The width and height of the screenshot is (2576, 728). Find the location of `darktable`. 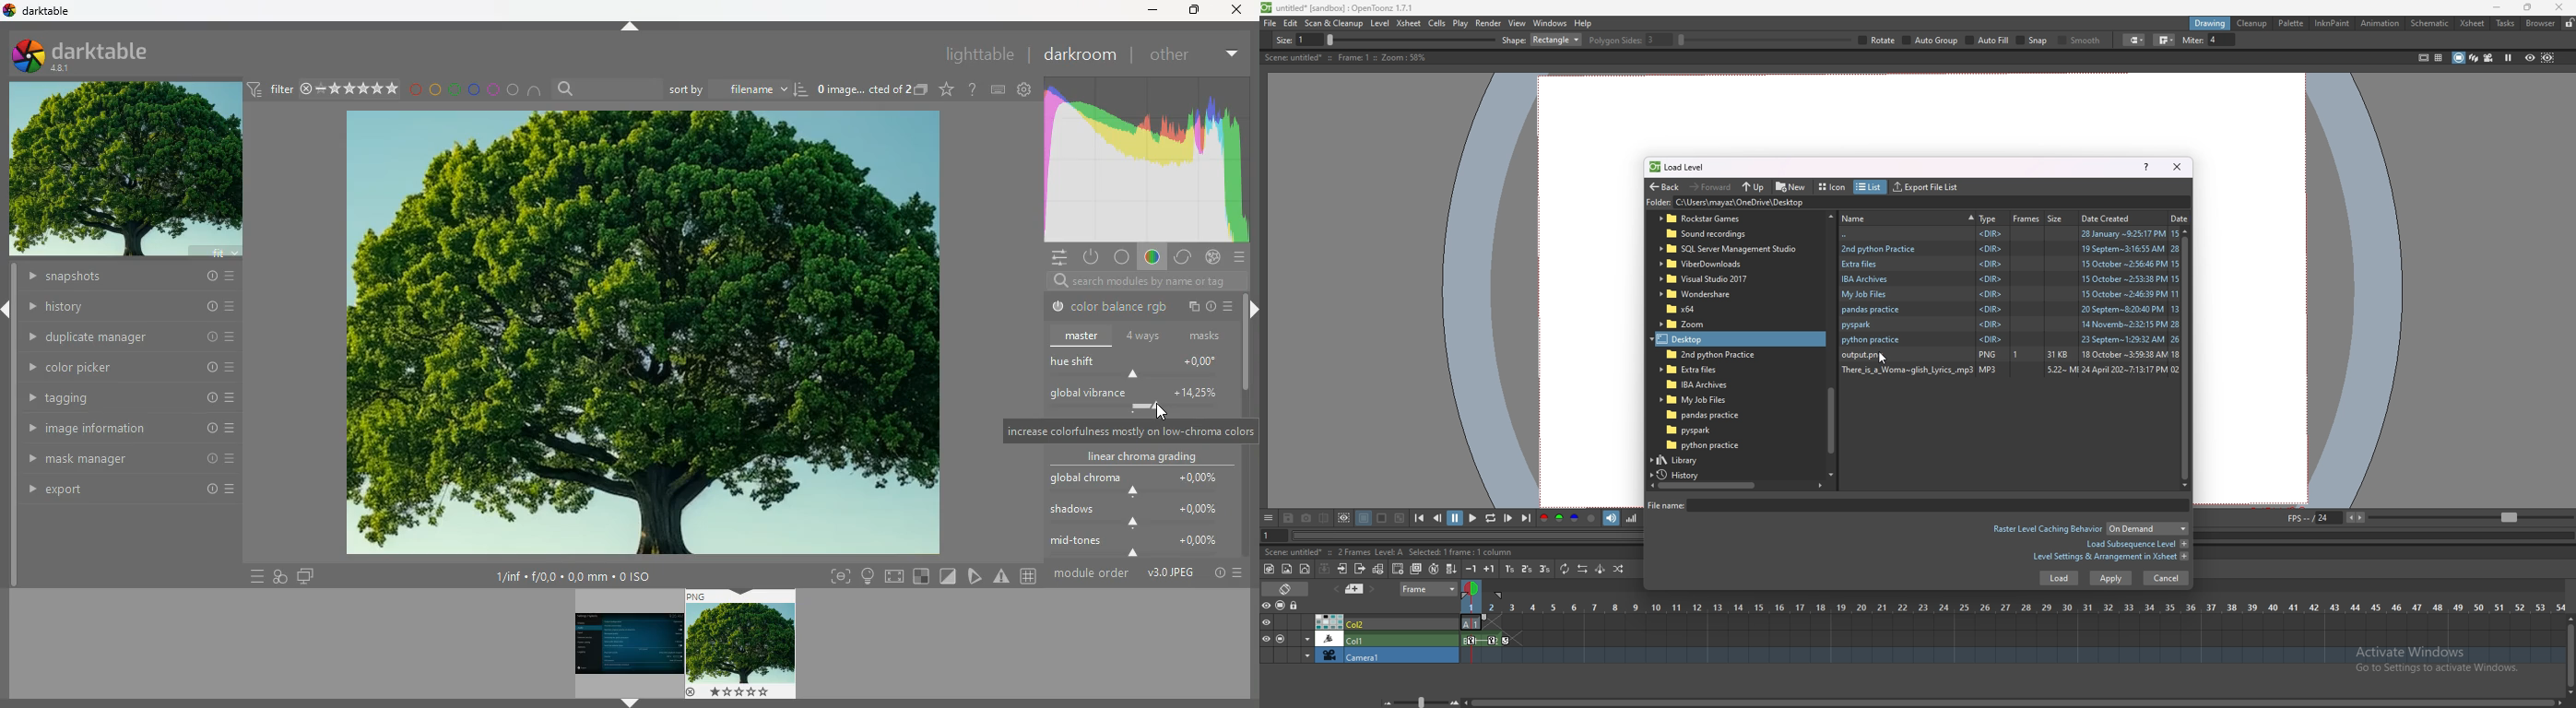

darktable is located at coordinates (45, 10).